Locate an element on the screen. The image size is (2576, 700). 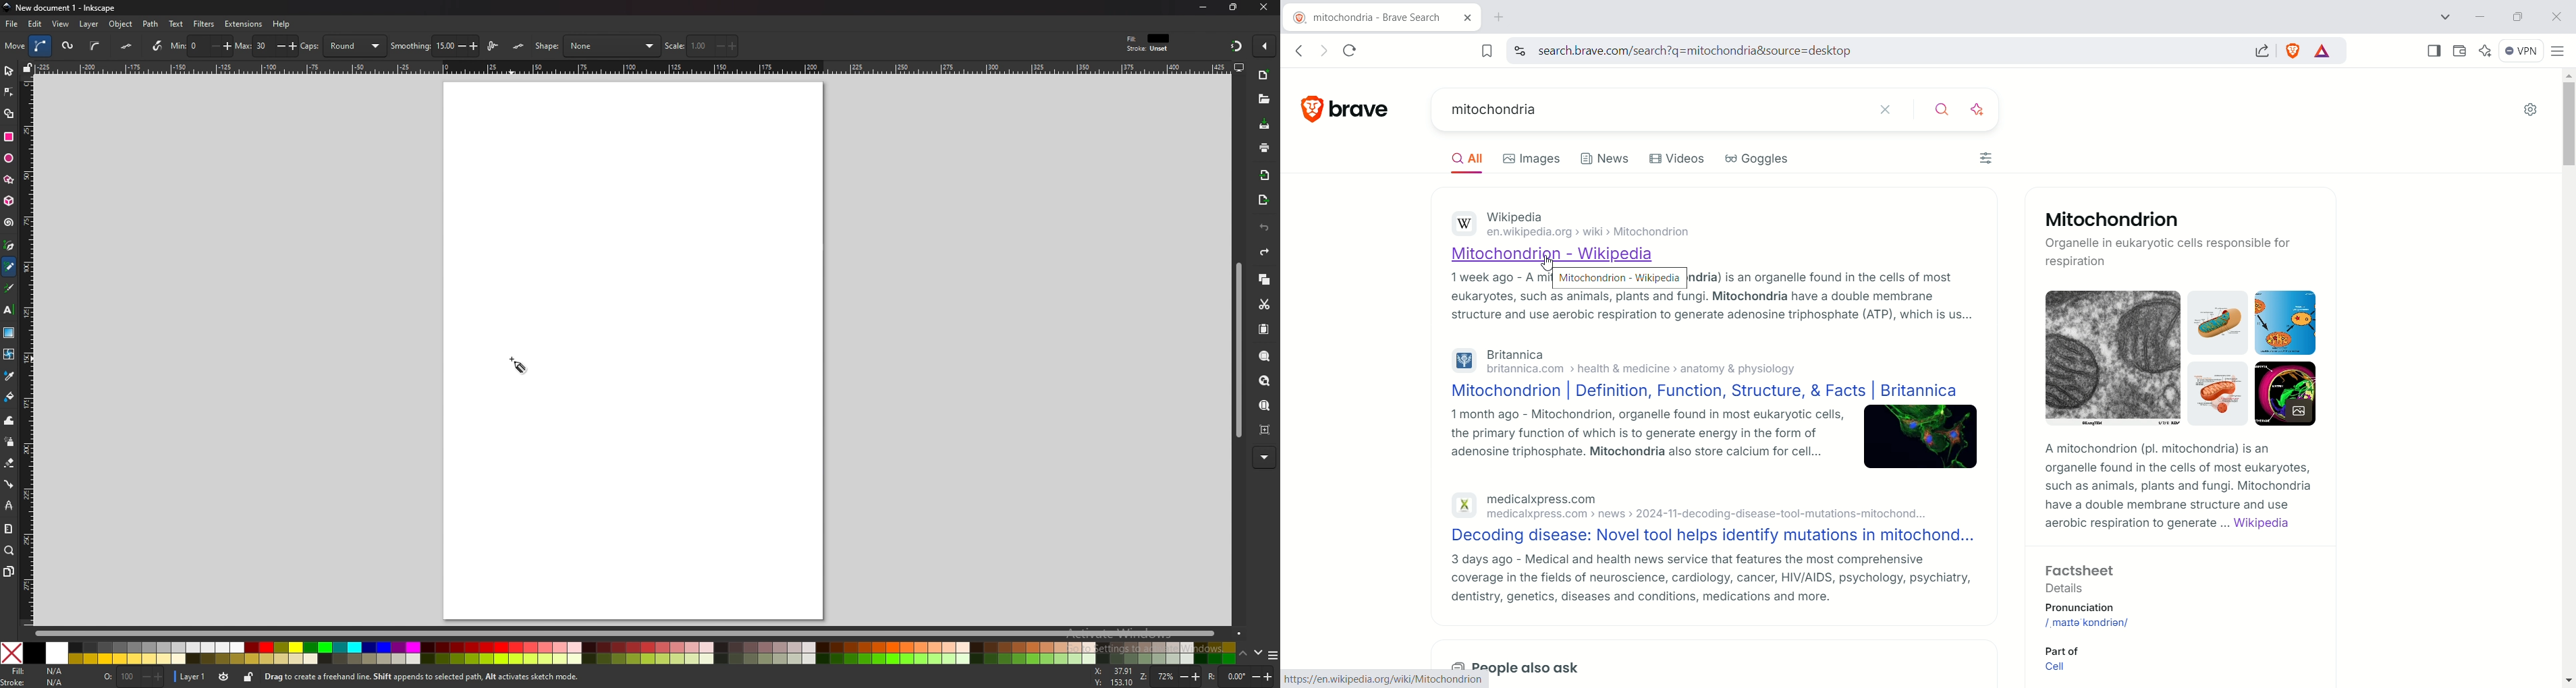
Britannica logo is located at coordinates (1461, 360).